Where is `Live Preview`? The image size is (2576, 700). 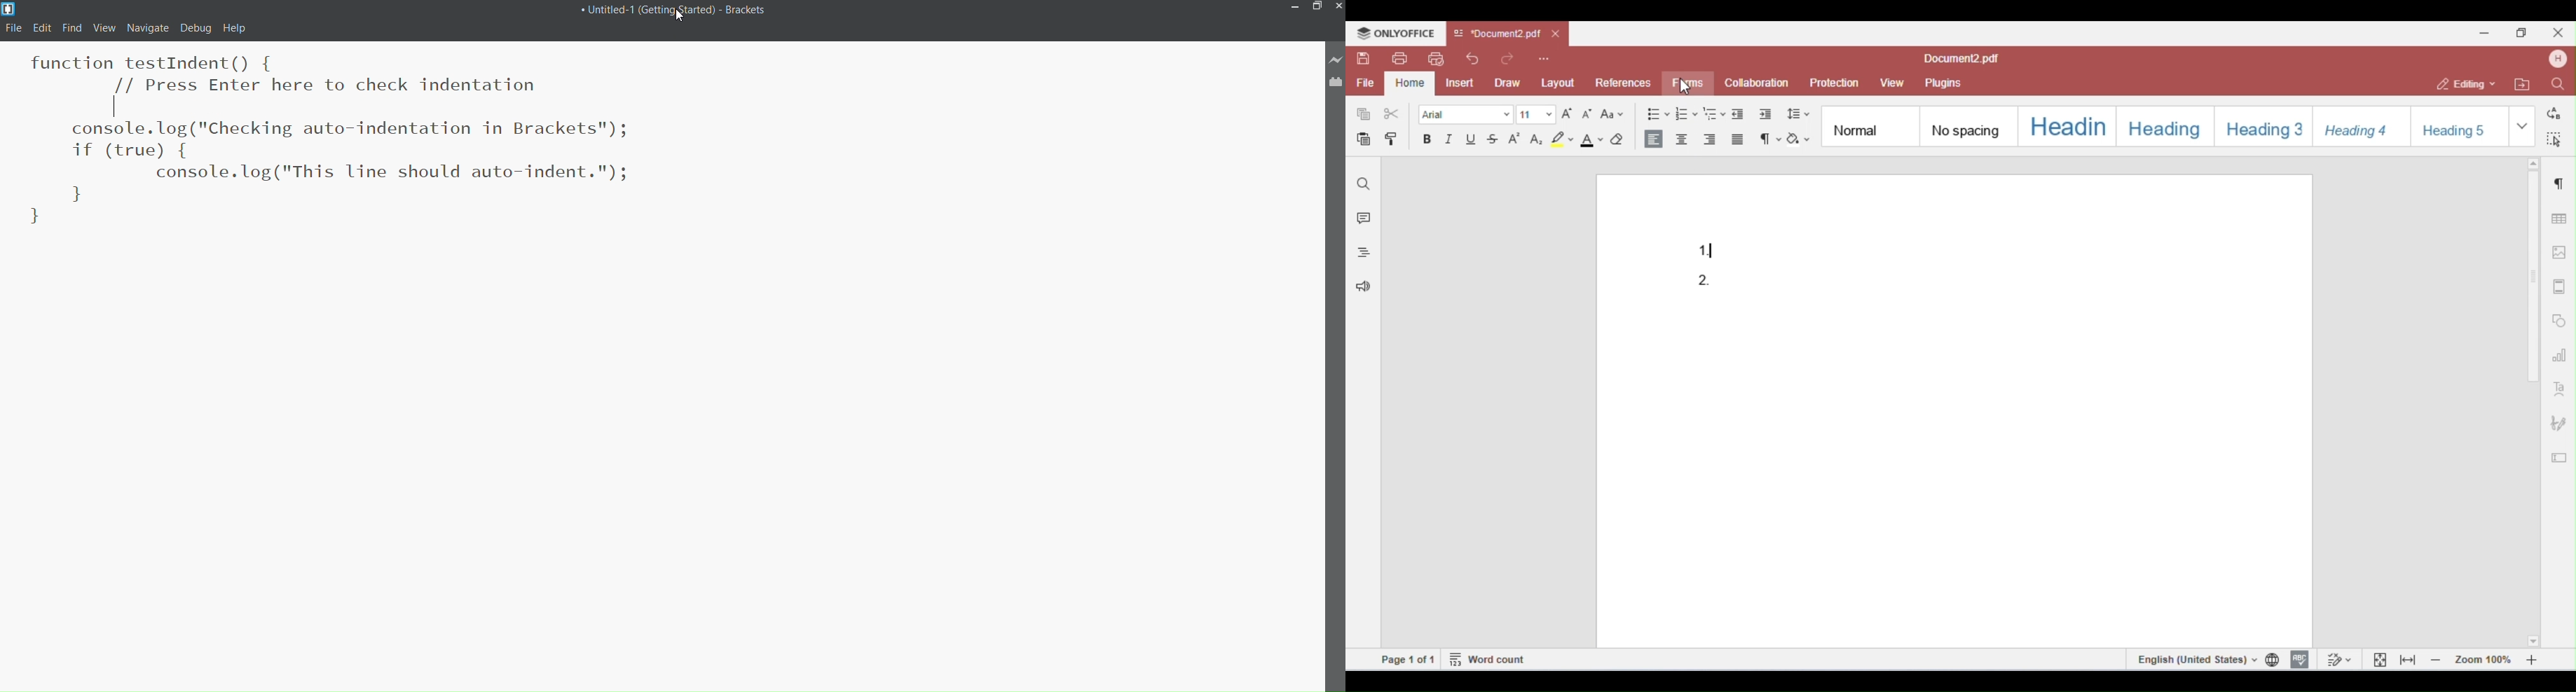
Live Preview is located at coordinates (1336, 60).